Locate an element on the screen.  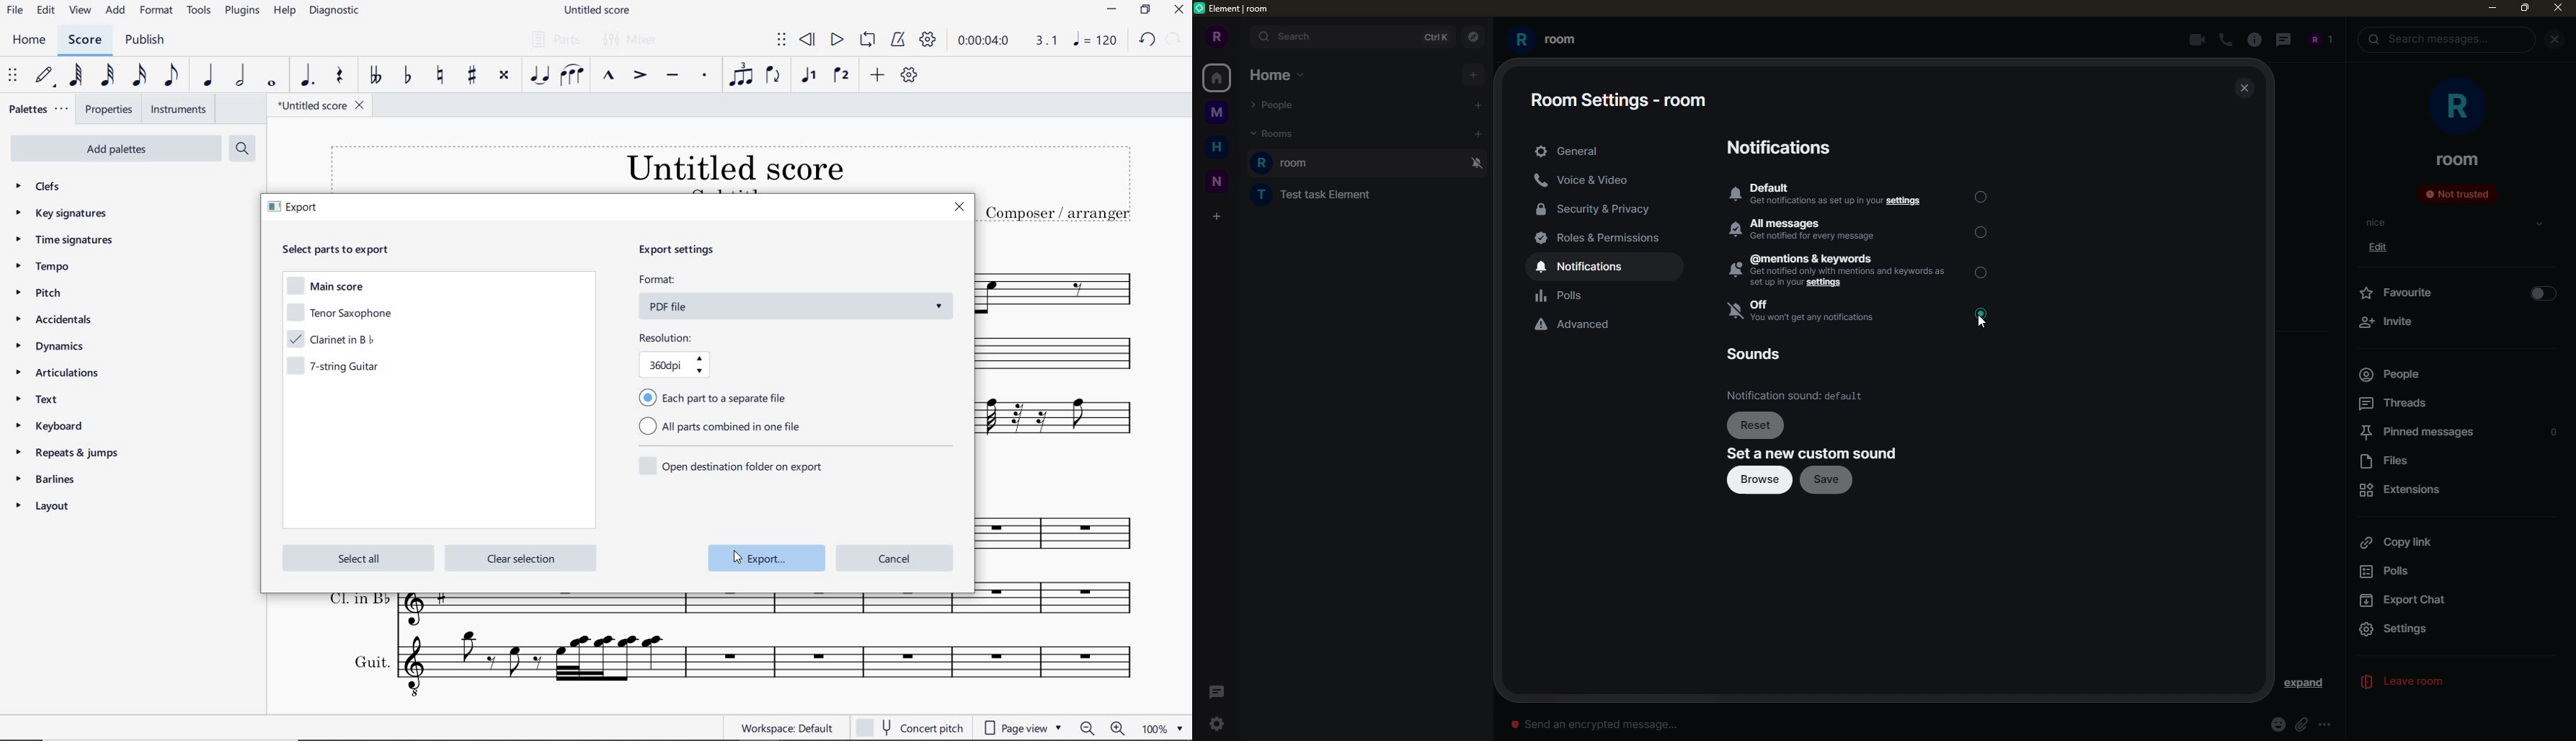
favorite is located at coordinates (2402, 293).